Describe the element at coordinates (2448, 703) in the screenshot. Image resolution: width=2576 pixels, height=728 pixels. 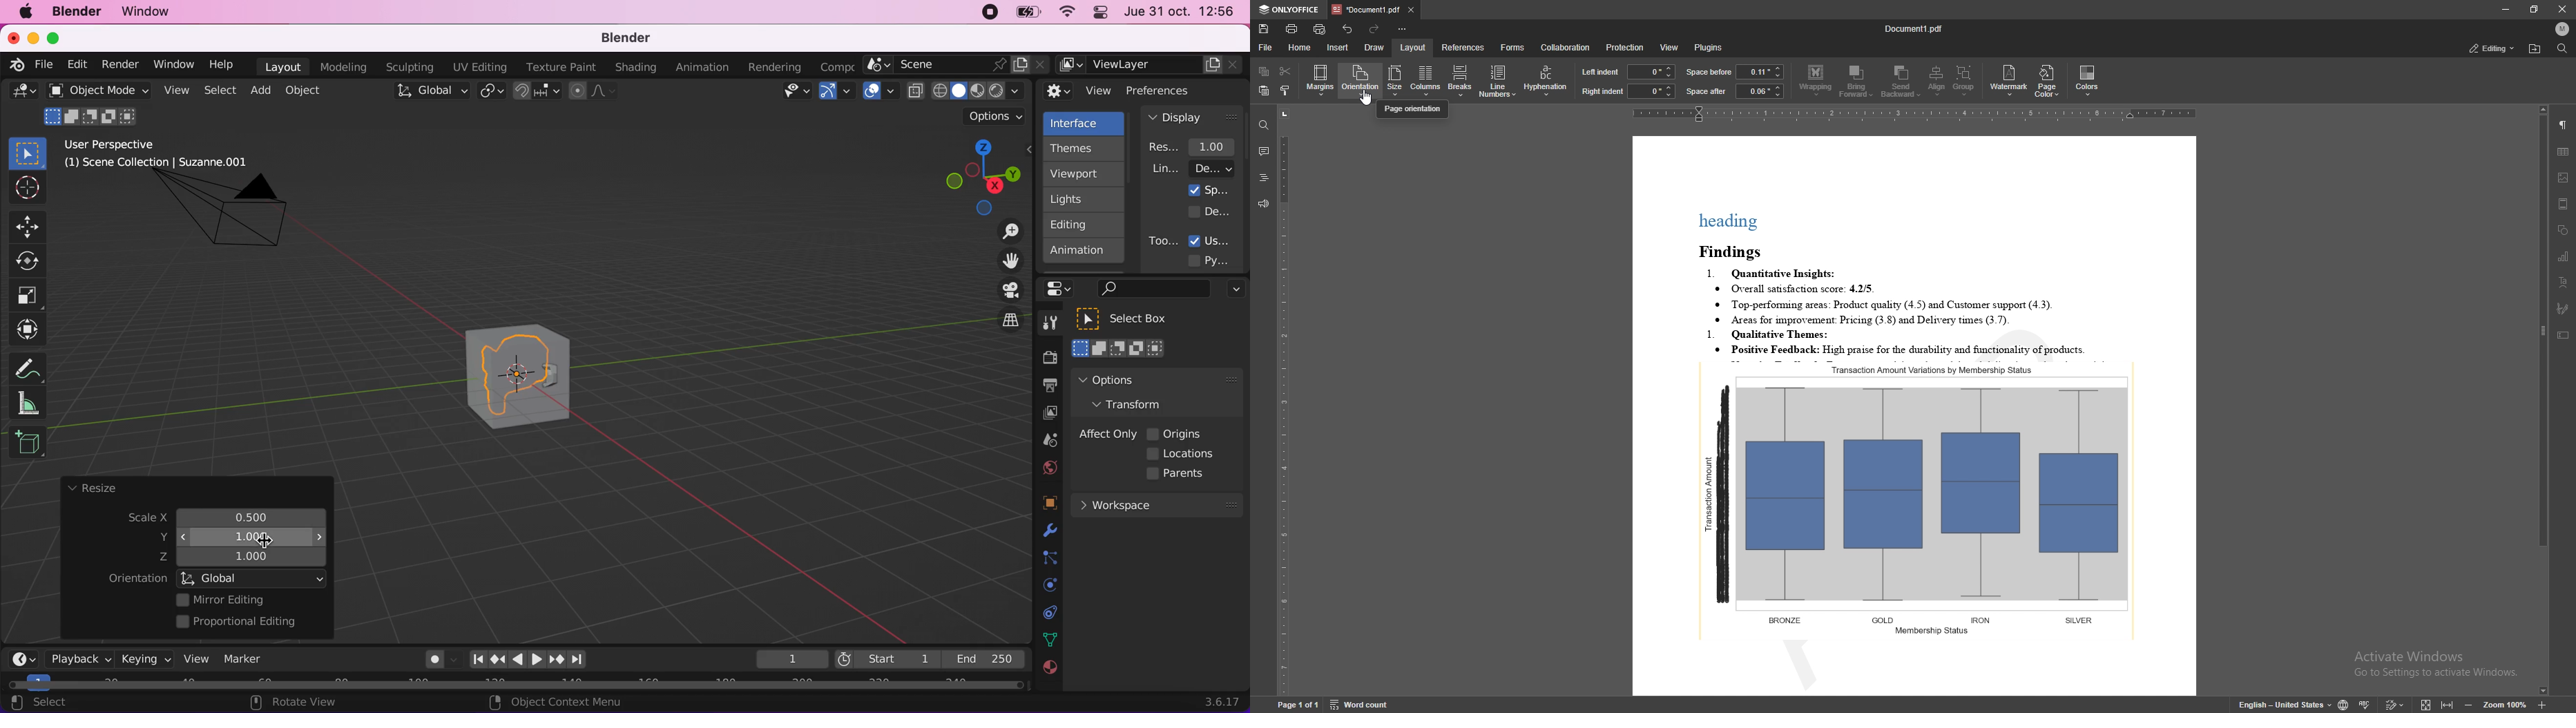
I see `fit width` at that location.